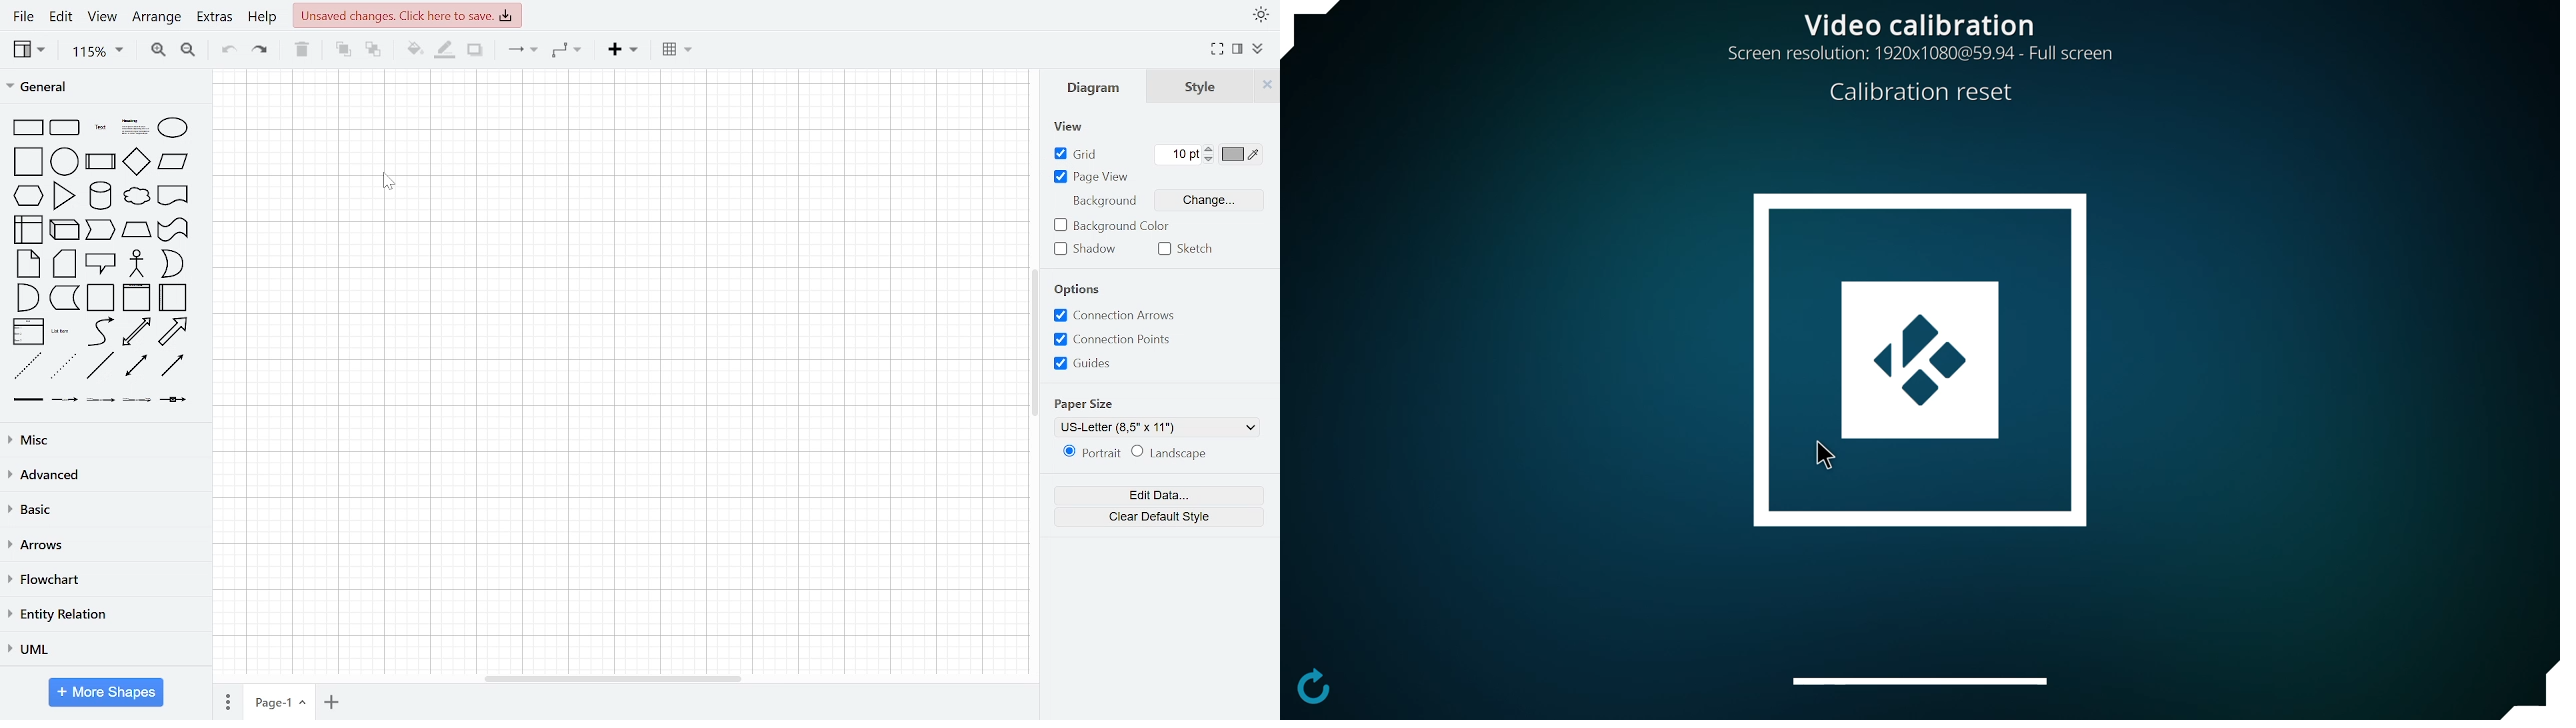 This screenshot has width=2576, height=728. Describe the element at coordinates (1911, 96) in the screenshot. I see `reset` at that location.